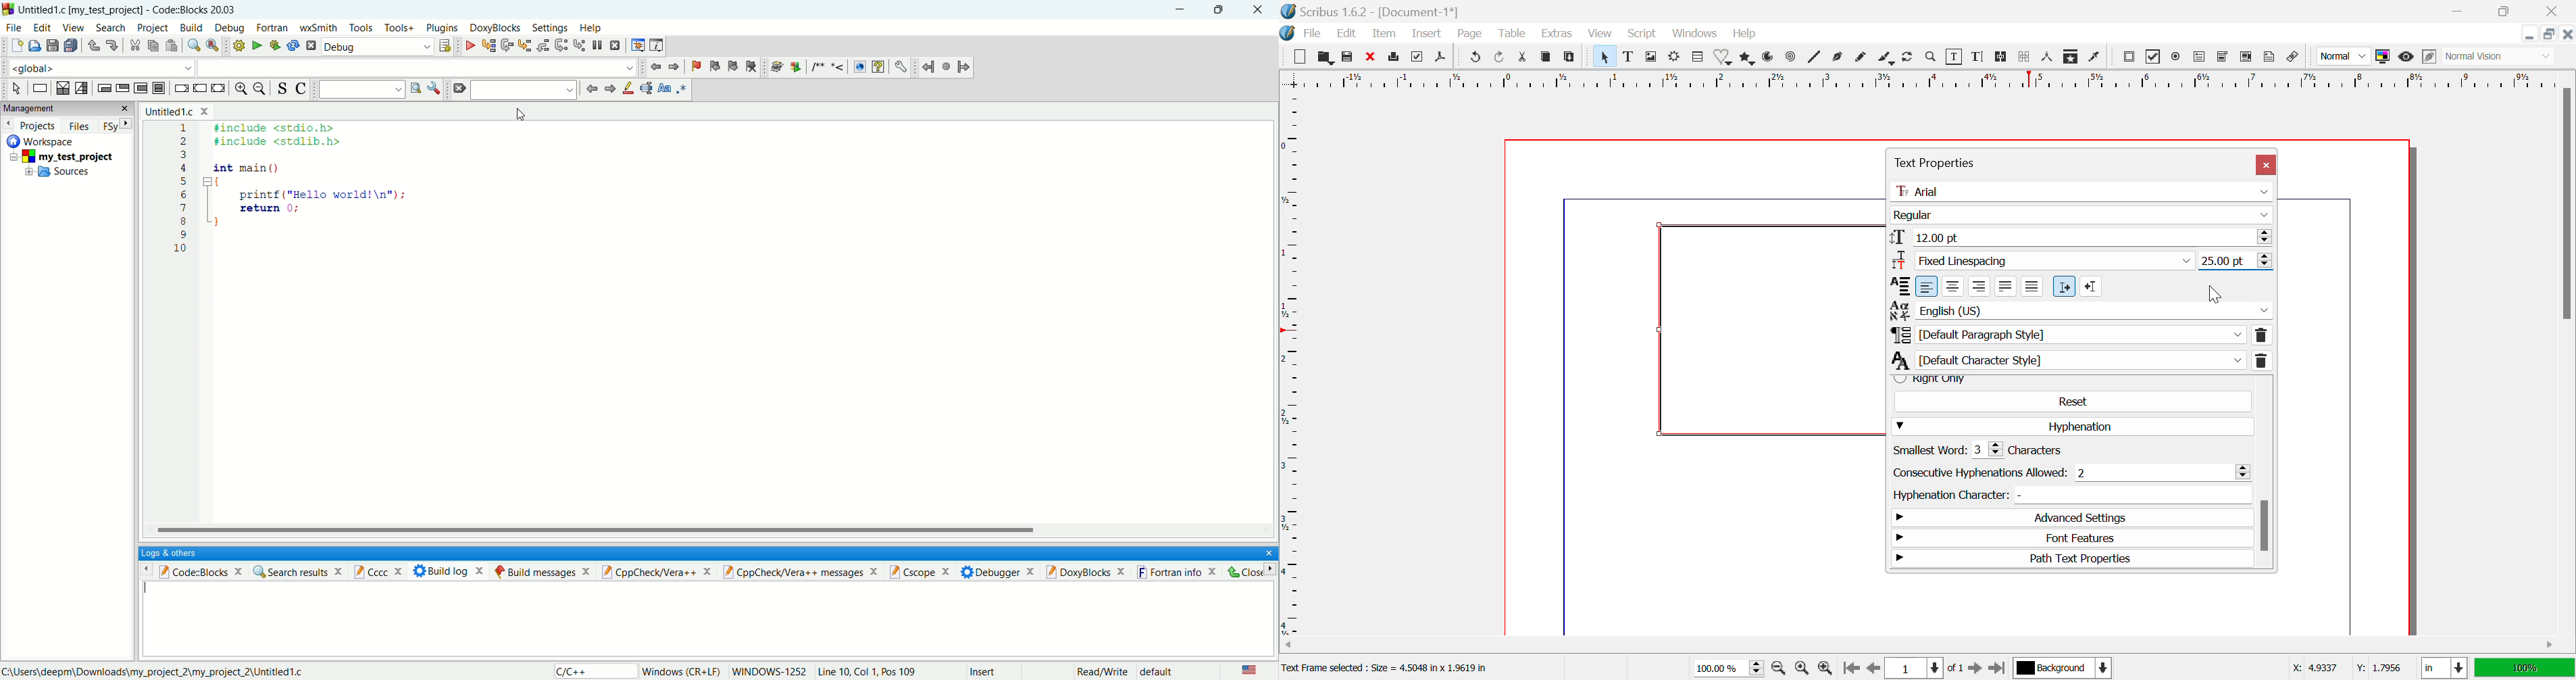 Image resolution: width=2576 pixels, height=700 pixels. I want to click on Link Text Frames, so click(1999, 58).